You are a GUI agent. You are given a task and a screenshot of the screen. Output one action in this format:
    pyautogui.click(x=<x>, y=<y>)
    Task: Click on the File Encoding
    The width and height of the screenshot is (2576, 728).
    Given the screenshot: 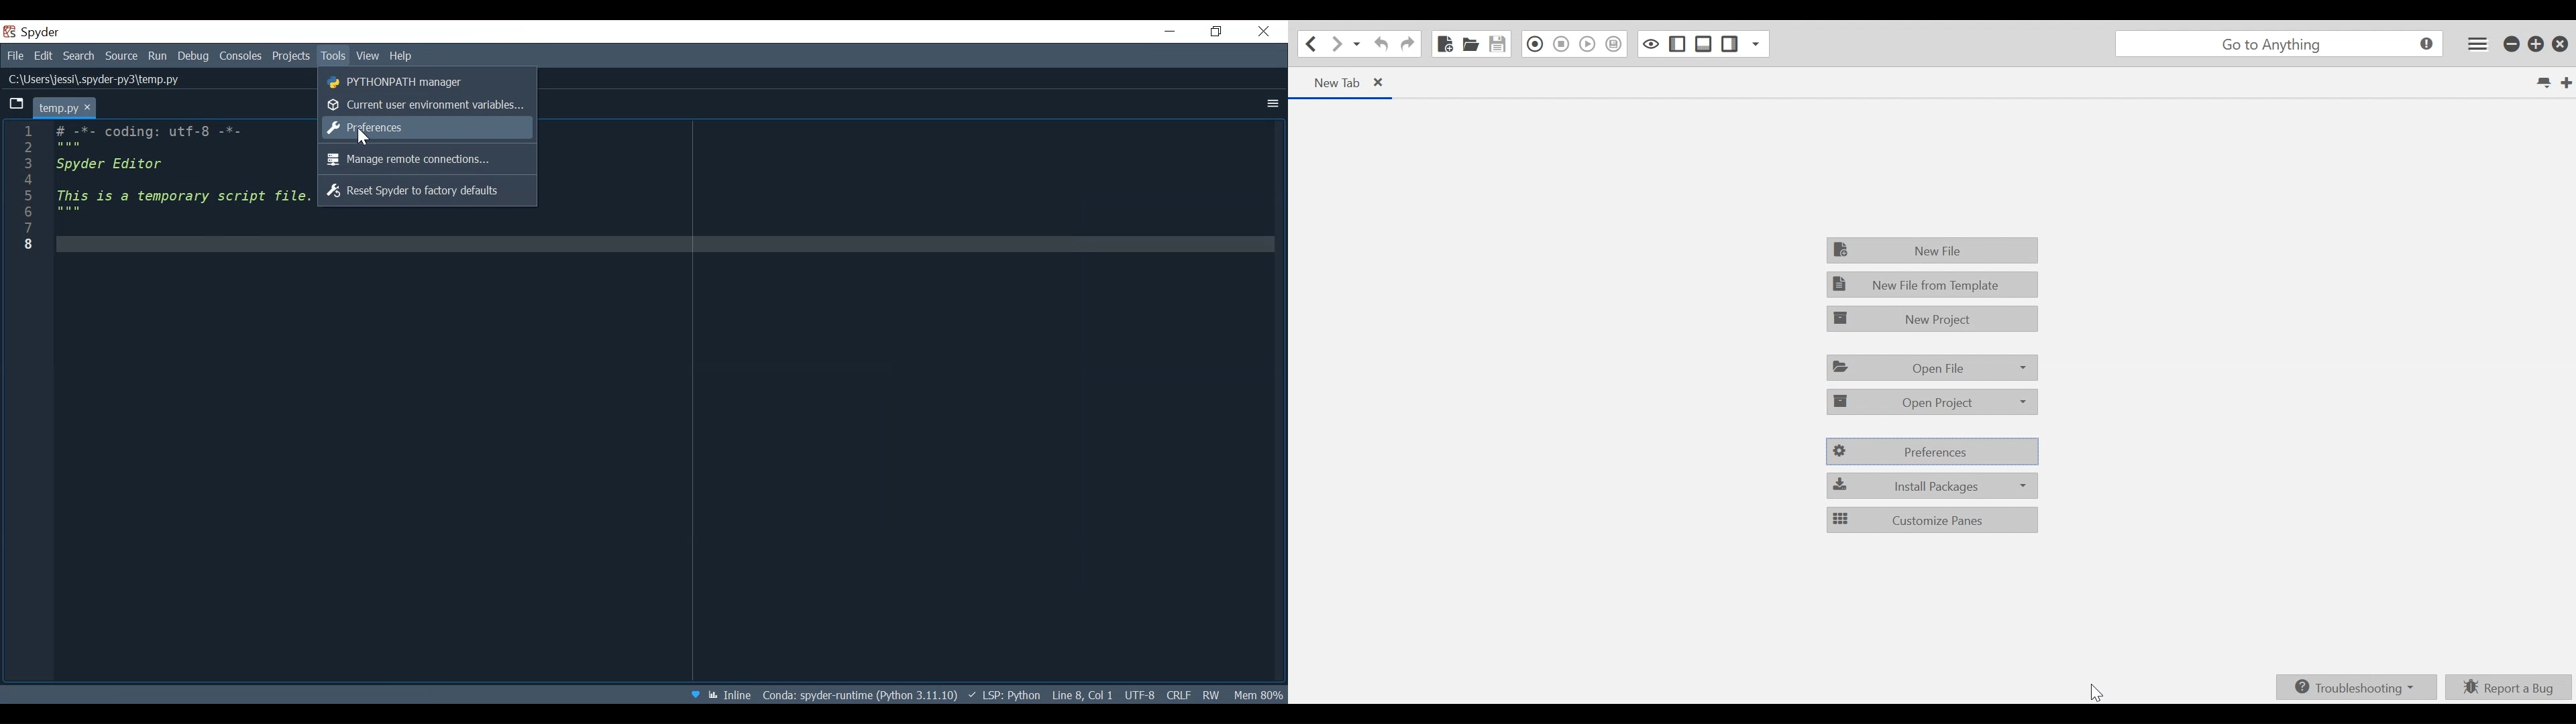 What is the action you would take?
    pyautogui.click(x=1139, y=695)
    